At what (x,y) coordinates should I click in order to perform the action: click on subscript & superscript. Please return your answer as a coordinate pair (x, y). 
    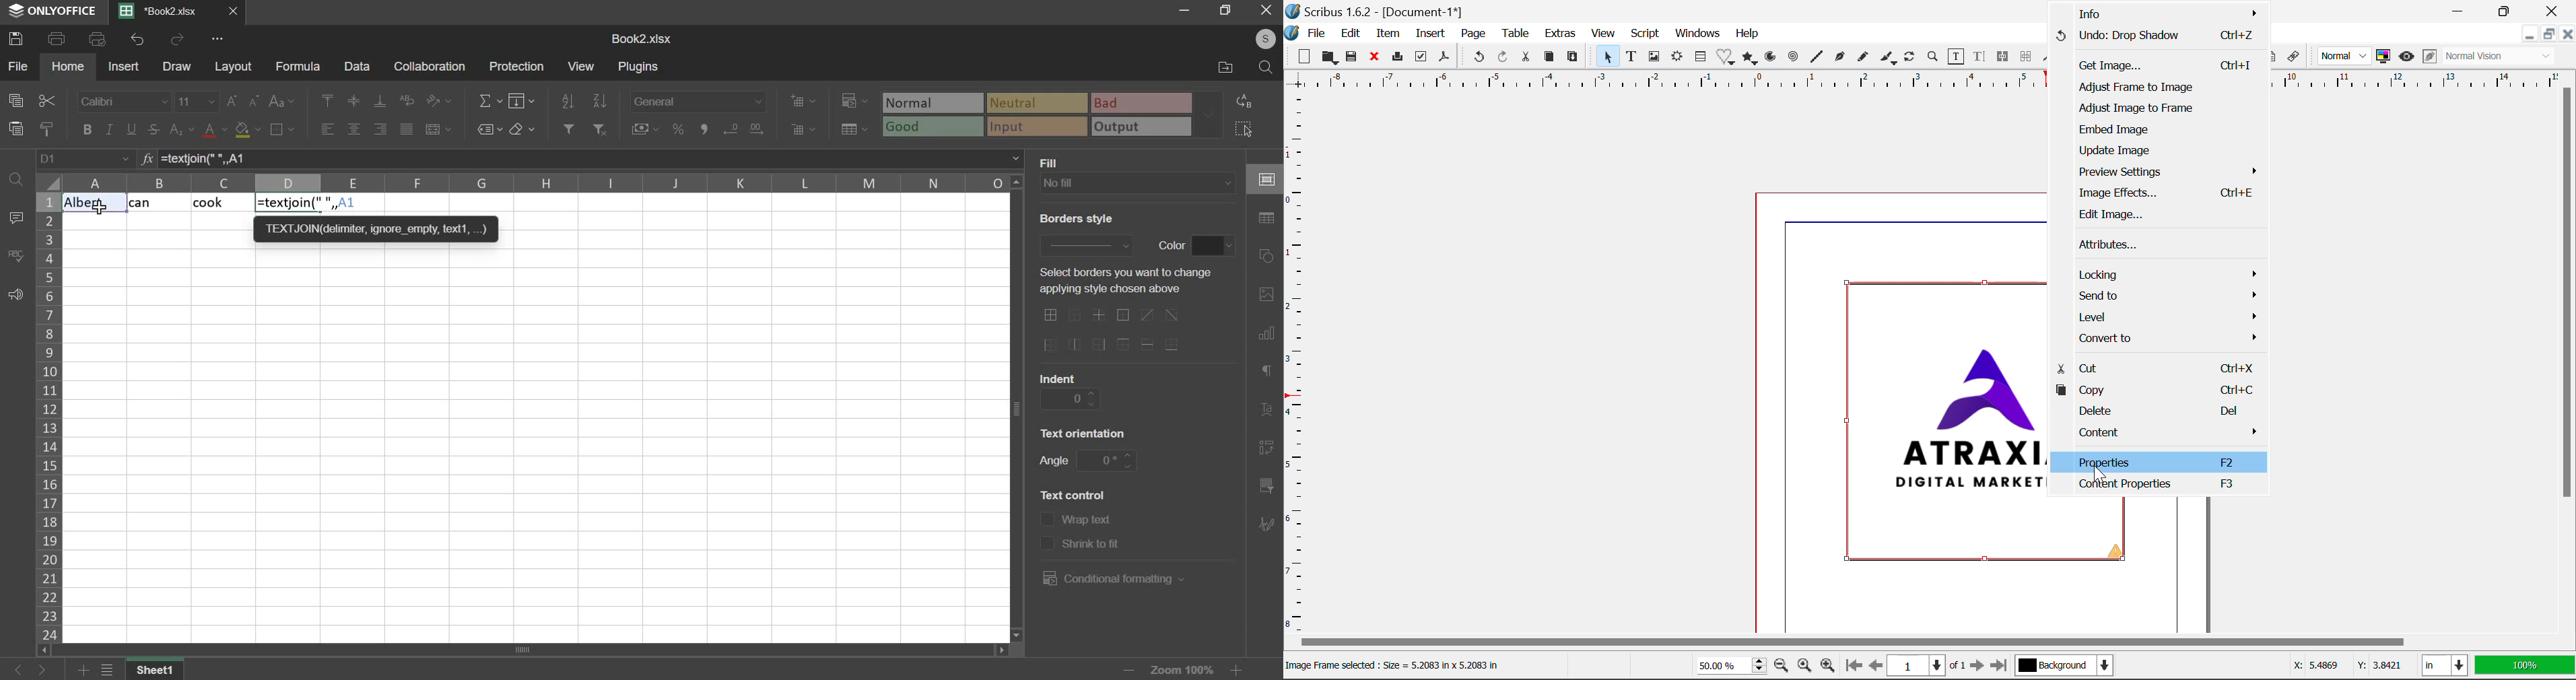
    Looking at the image, I should click on (181, 128).